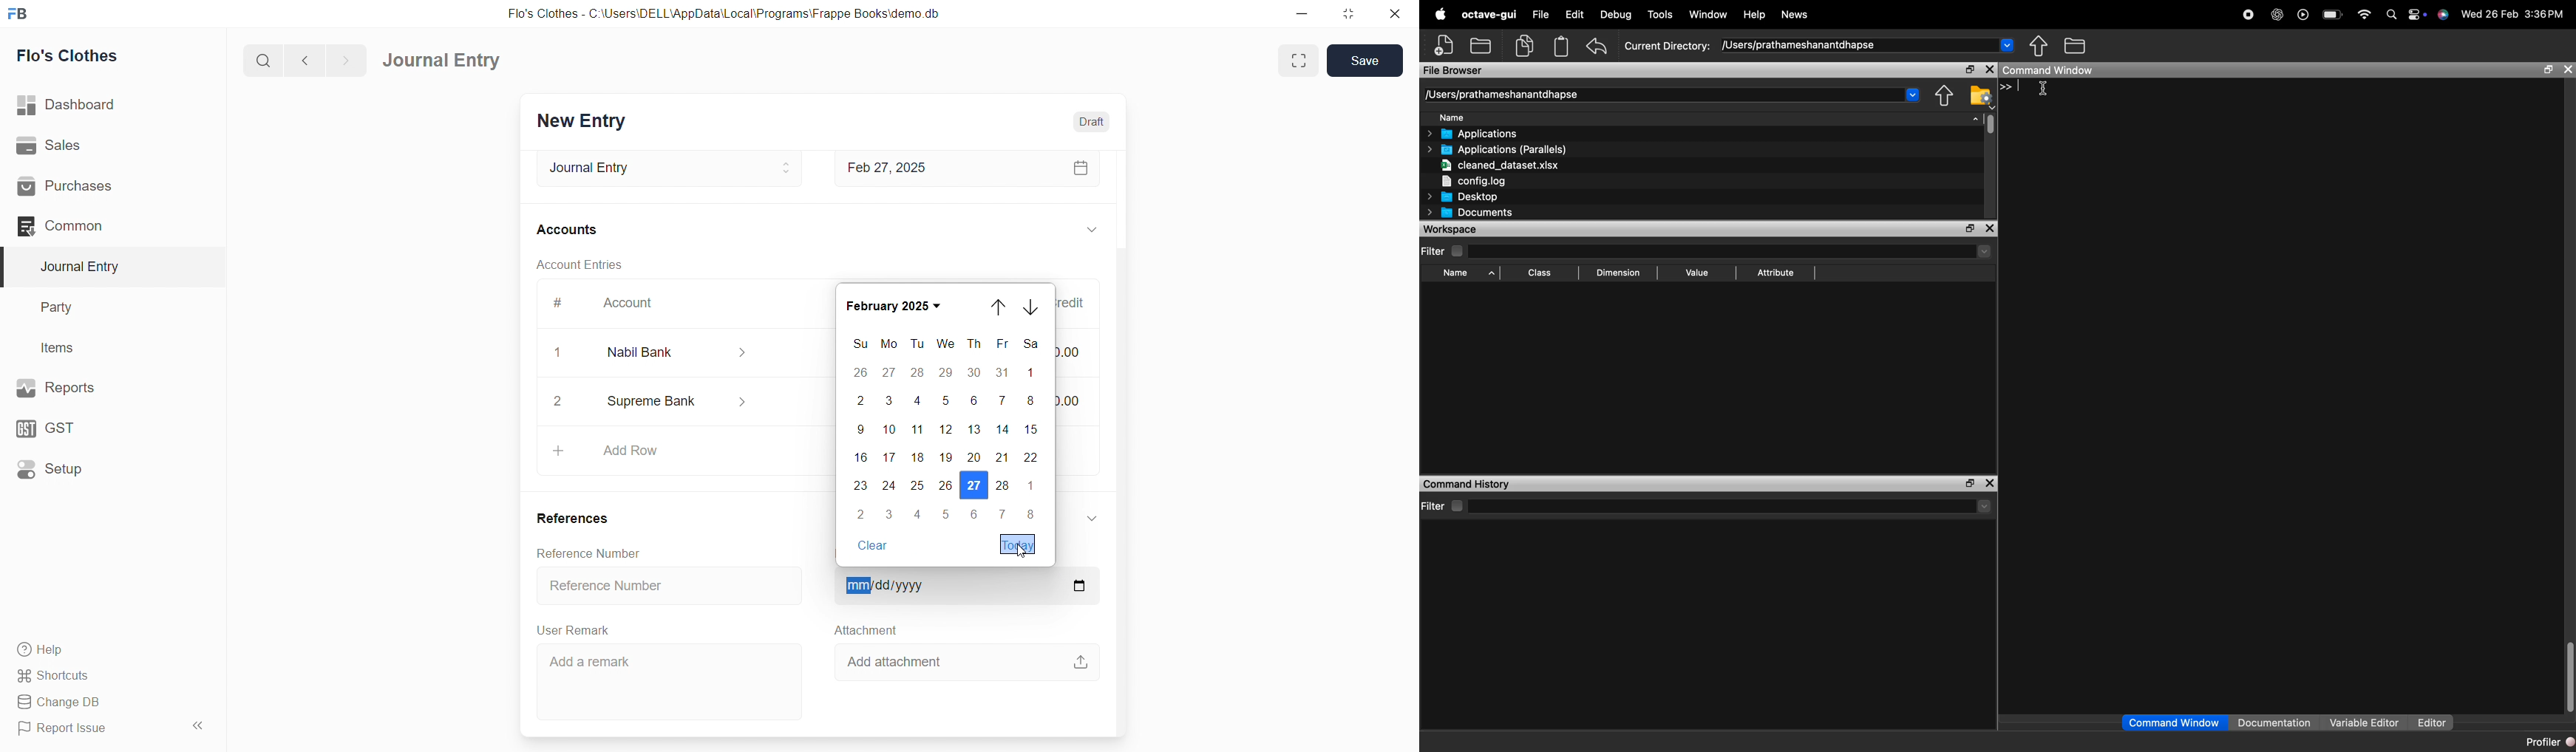  Describe the element at coordinates (917, 428) in the screenshot. I see `11` at that location.